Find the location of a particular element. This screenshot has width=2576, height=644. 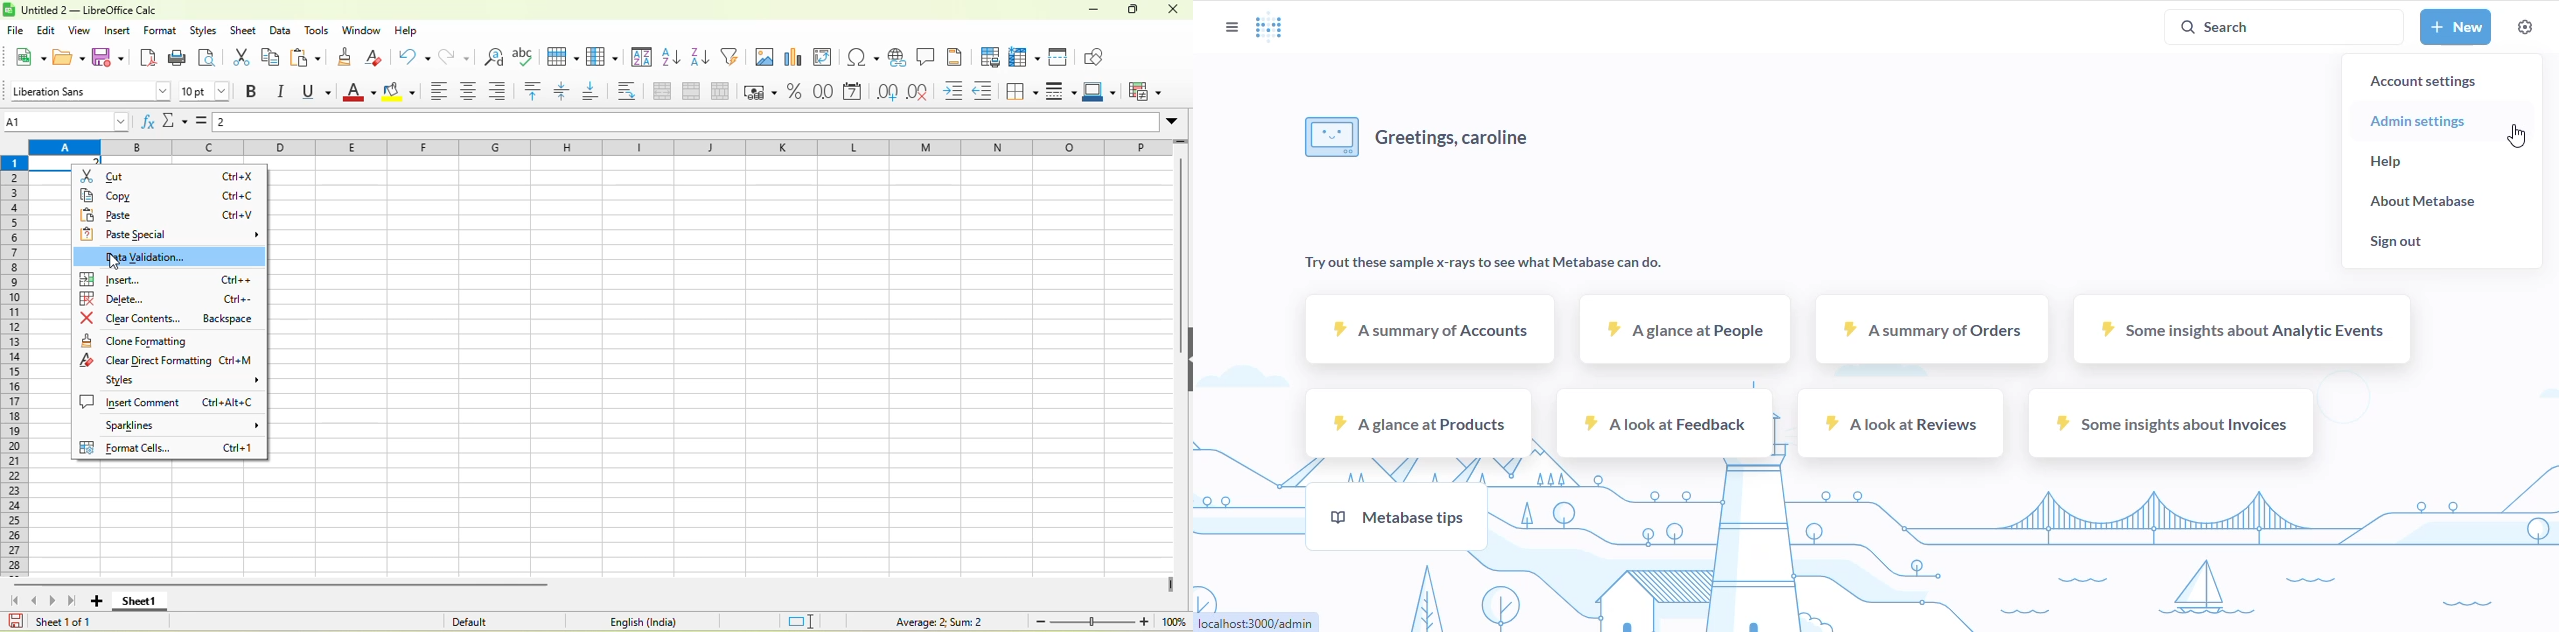

hyperlink is located at coordinates (900, 57).